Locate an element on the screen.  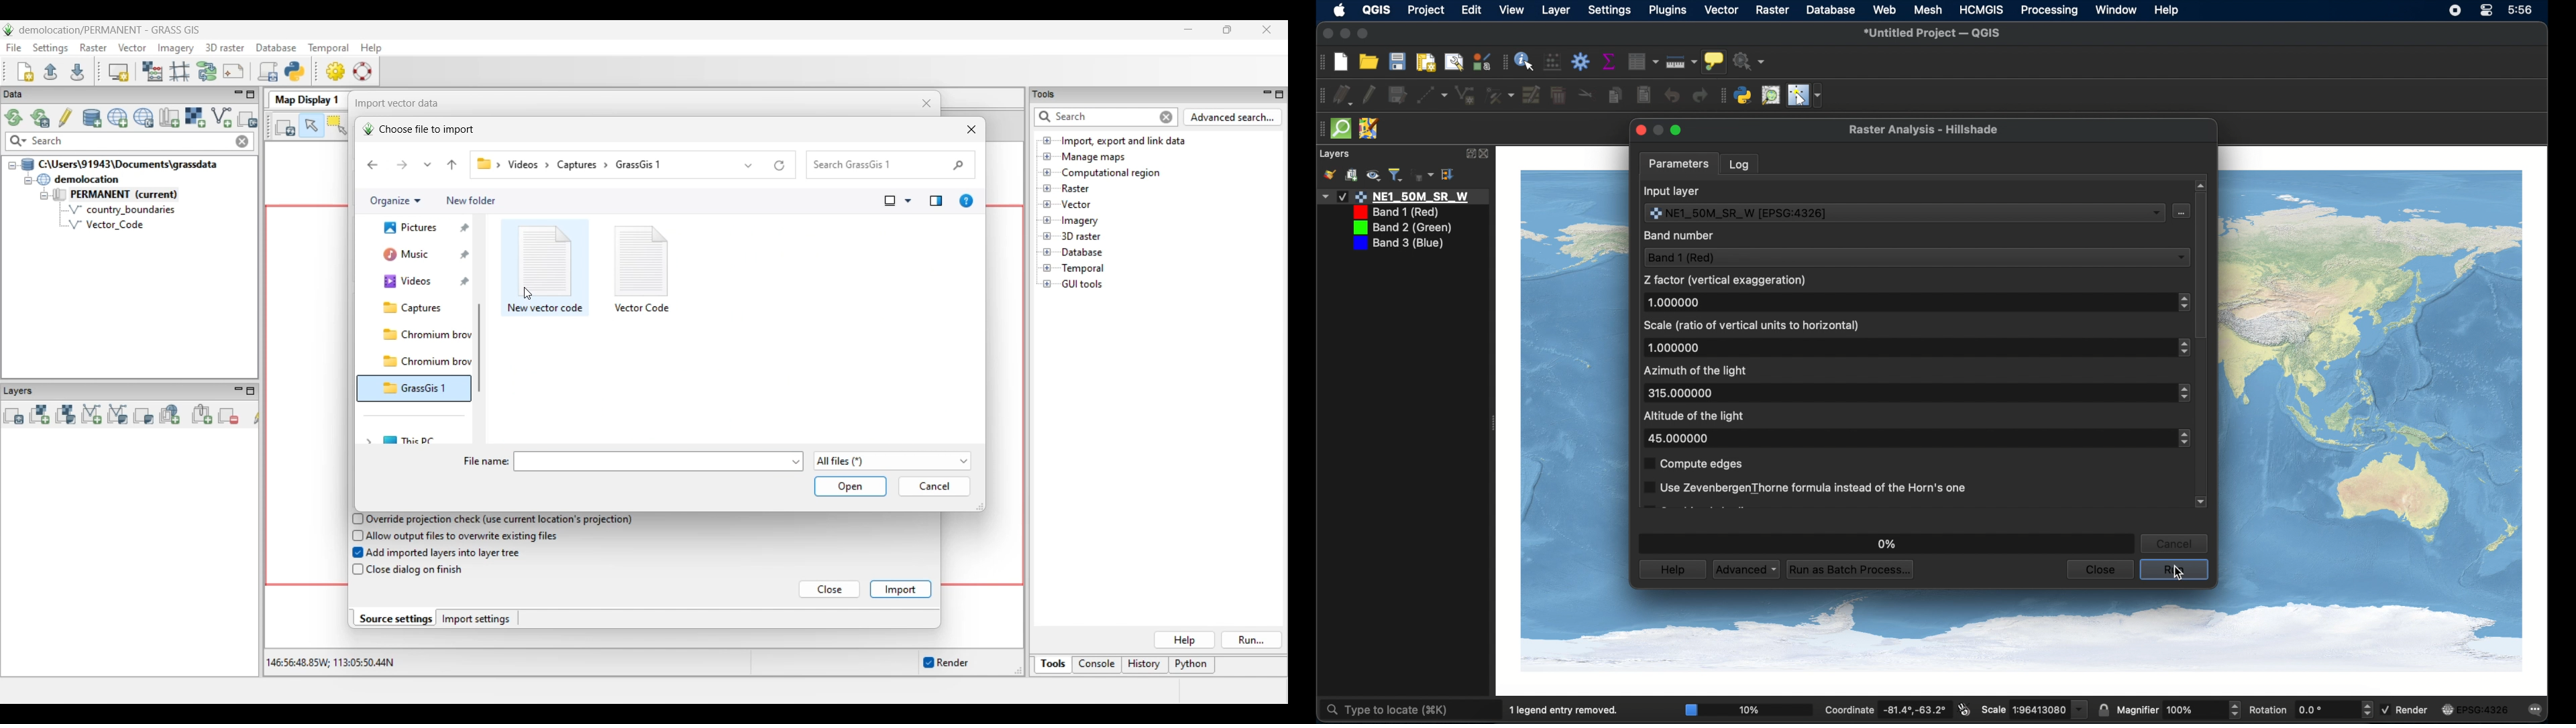
Use ZevenbergenThorne formula instead of the Horn's one is located at coordinates (1805, 488).